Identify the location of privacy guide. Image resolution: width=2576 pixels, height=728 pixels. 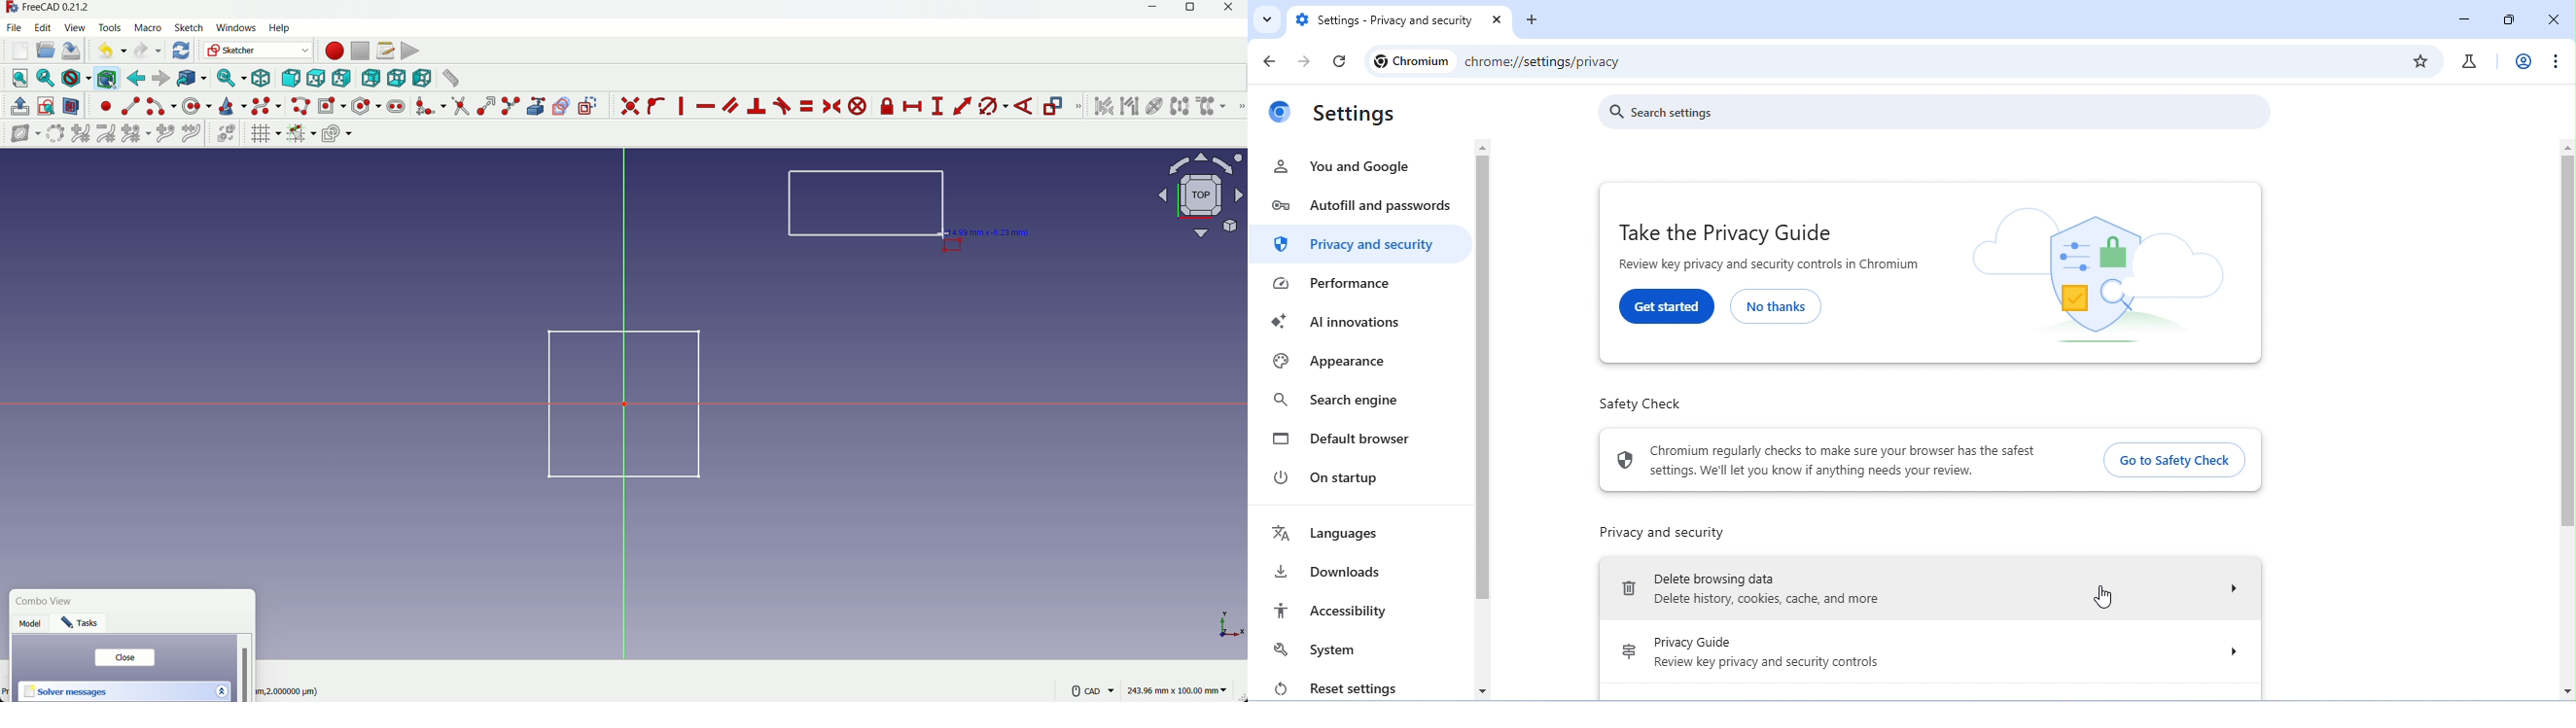
(1693, 642).